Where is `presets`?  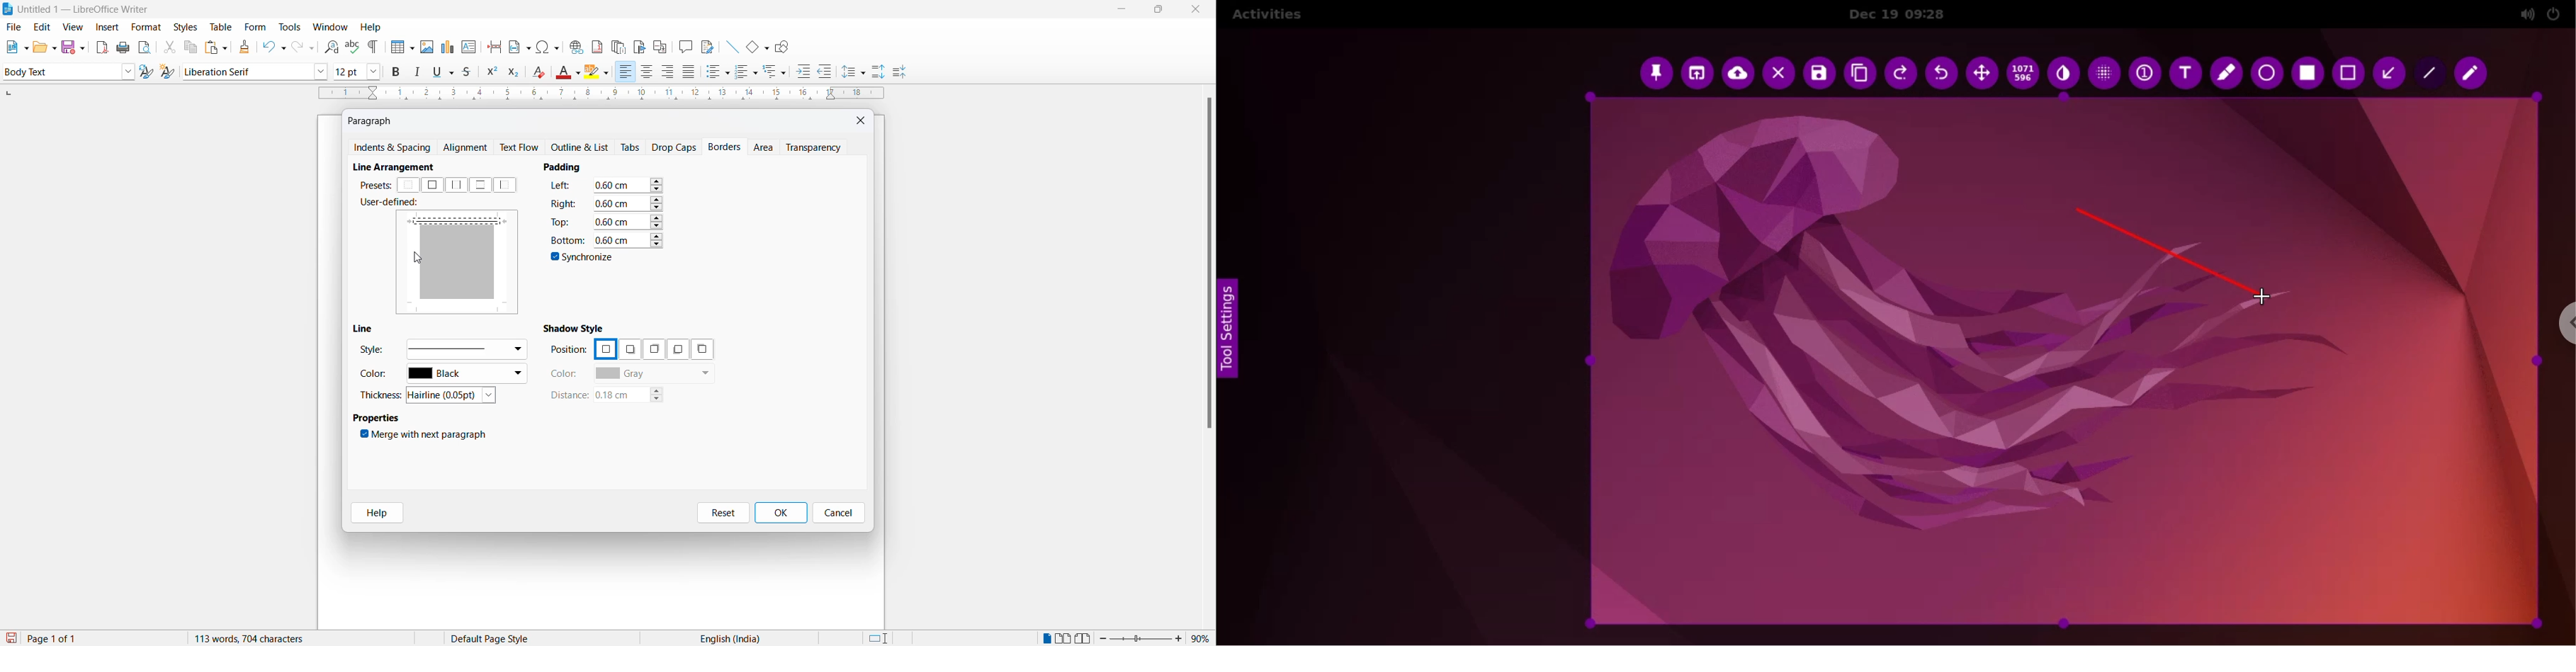
presets is located at coordinates (374, 185).